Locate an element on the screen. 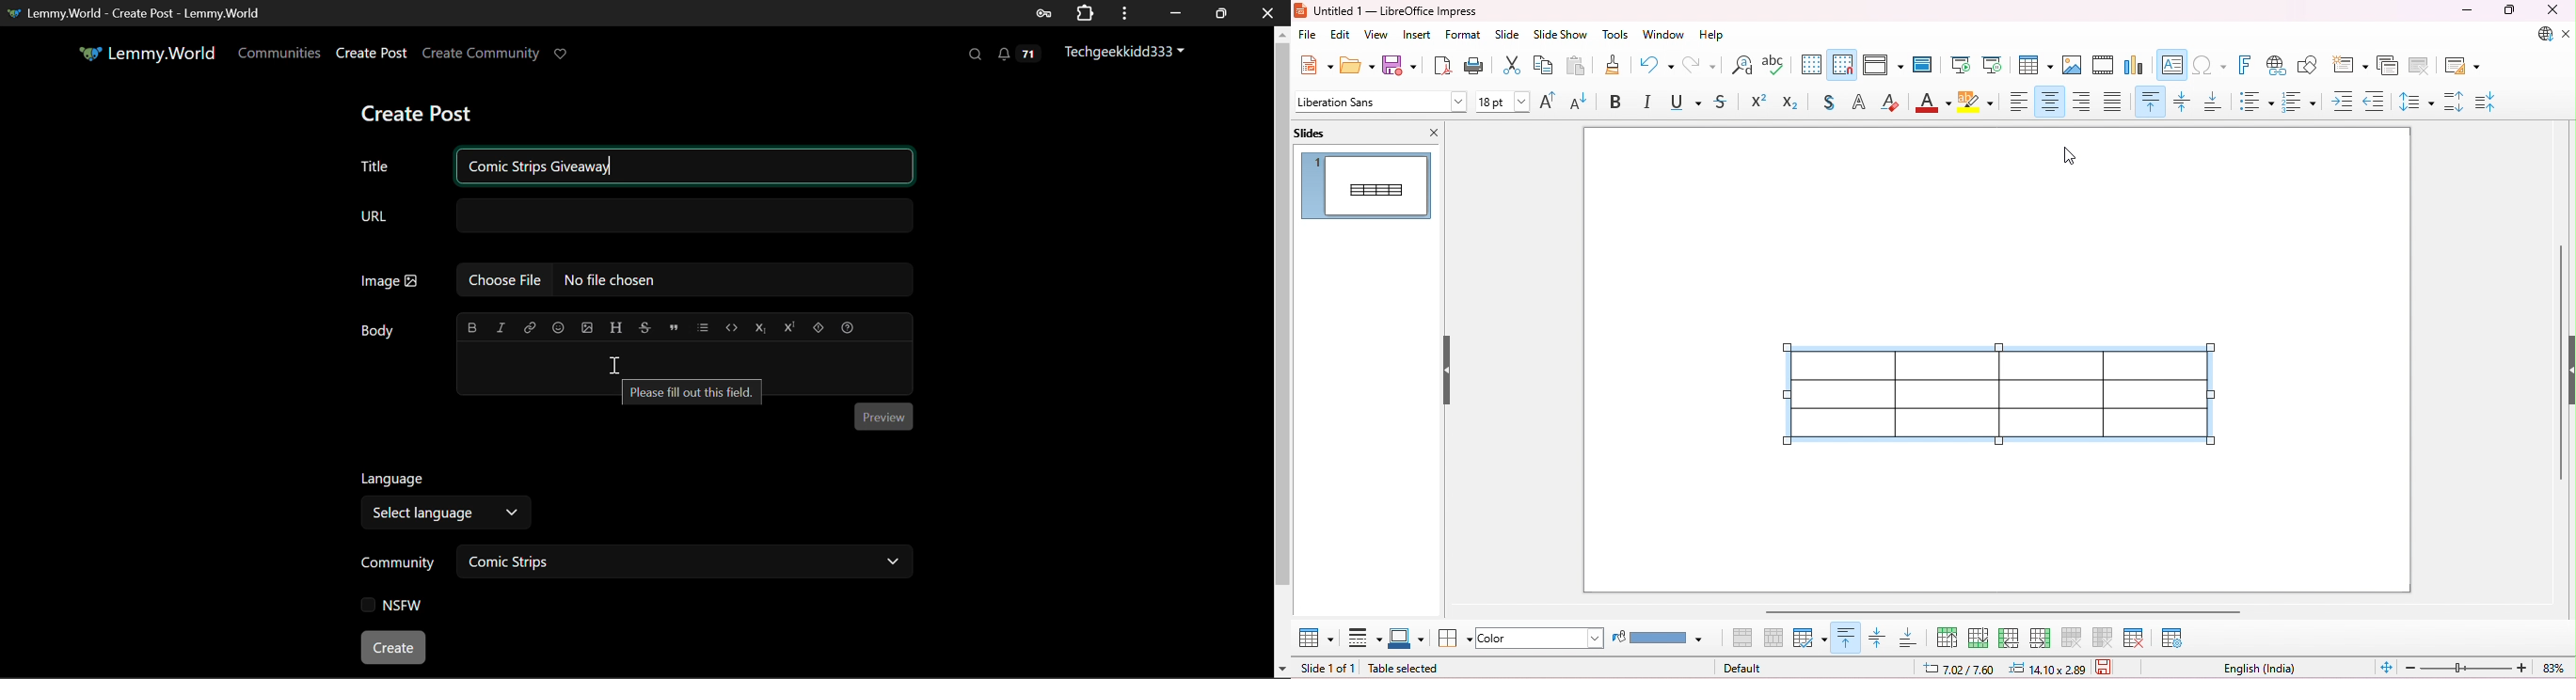 This screenshot has height=700, width=2576. Comic Strips is located at coordinates (687, 561).